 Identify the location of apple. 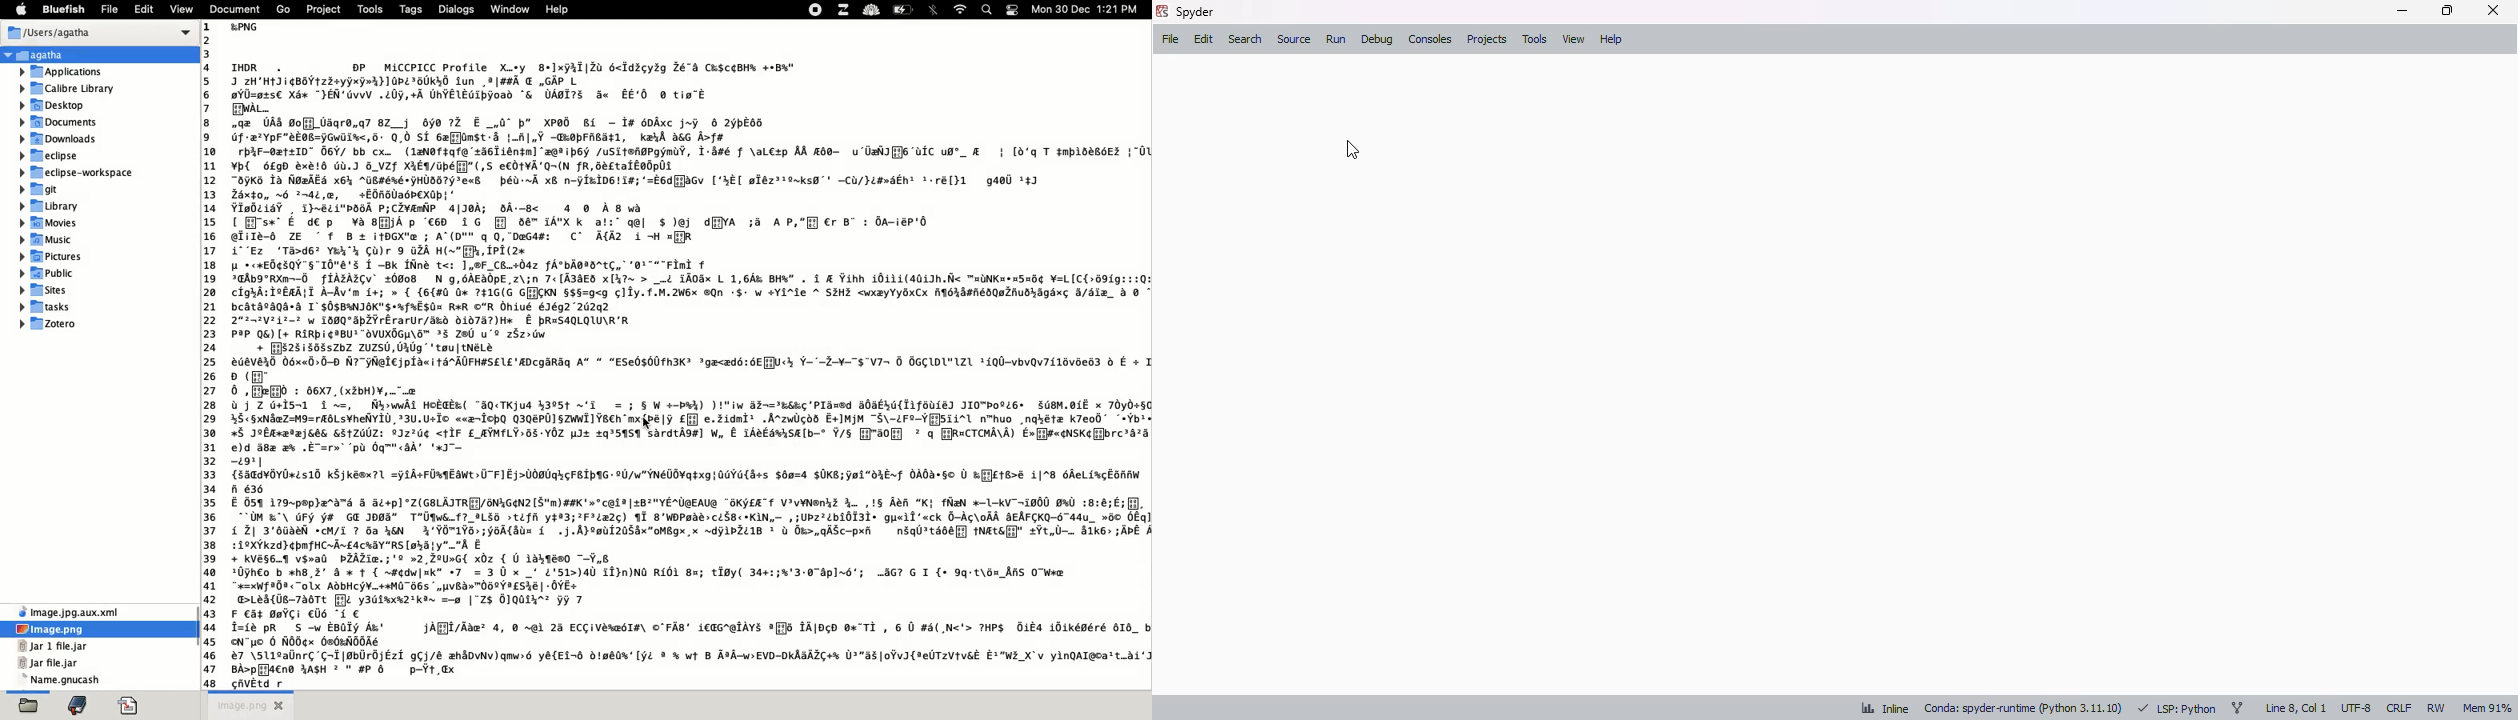
(20, 10).